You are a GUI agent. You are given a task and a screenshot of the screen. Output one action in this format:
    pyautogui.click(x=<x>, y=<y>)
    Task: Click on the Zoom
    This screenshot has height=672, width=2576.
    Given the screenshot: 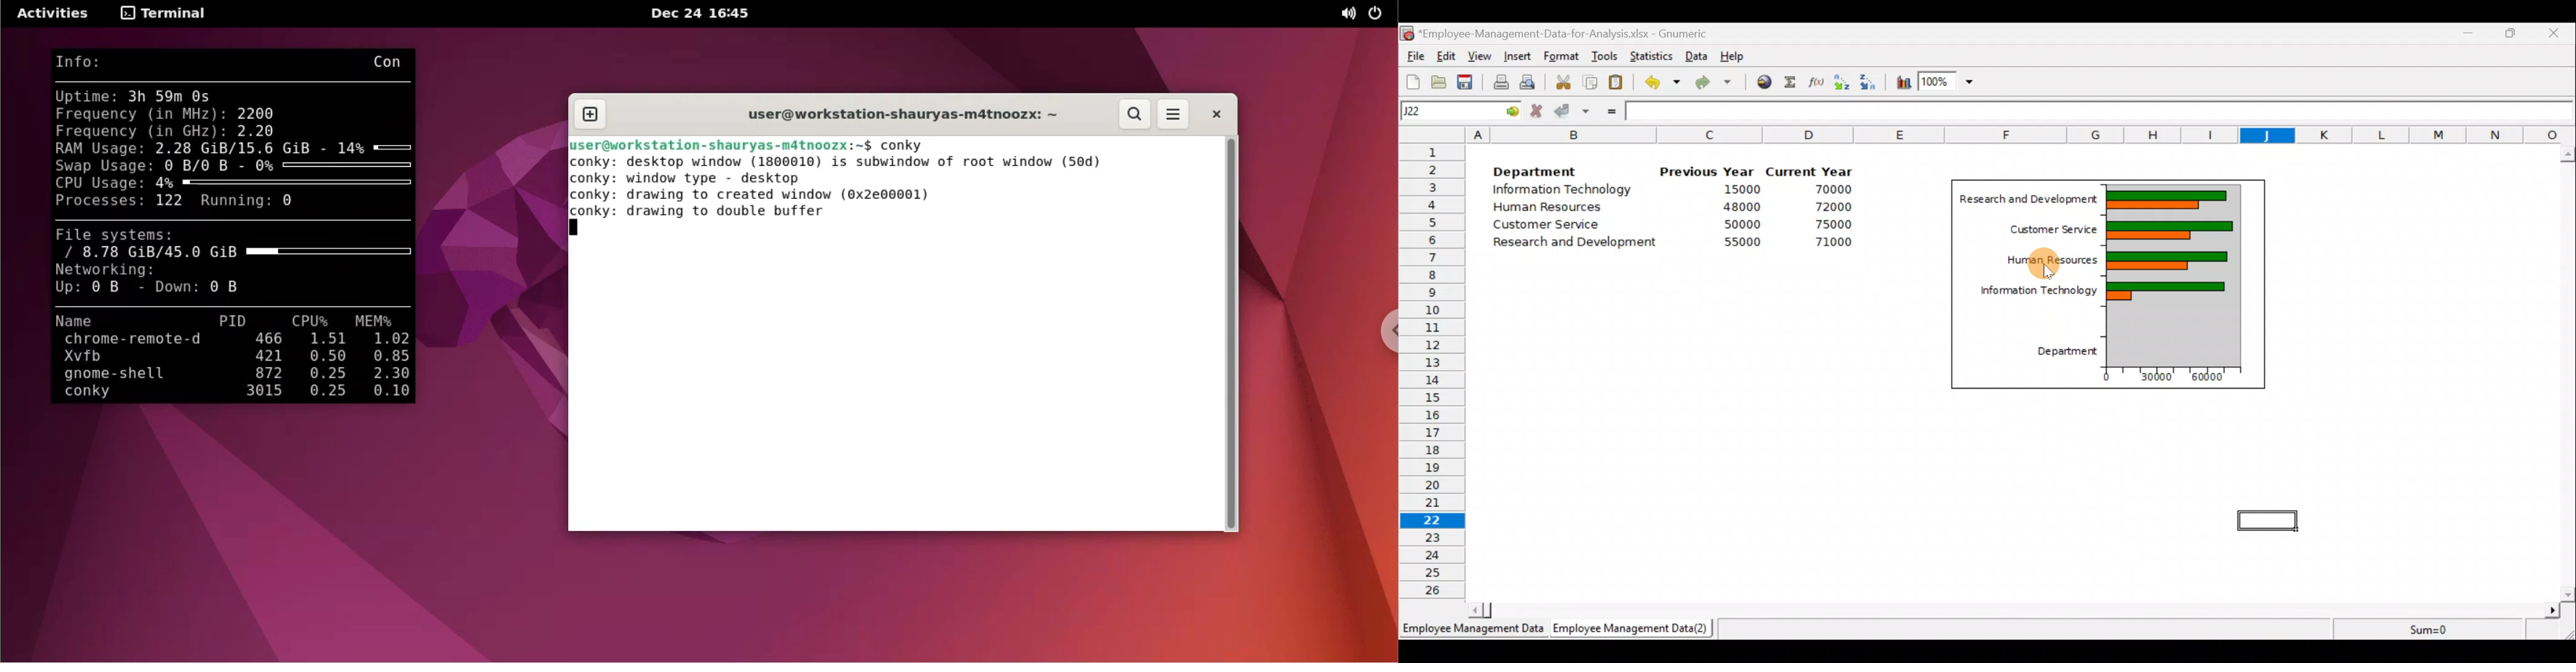 What is the action you would take?
    pyautogui.click(x=1944, y=83)
    